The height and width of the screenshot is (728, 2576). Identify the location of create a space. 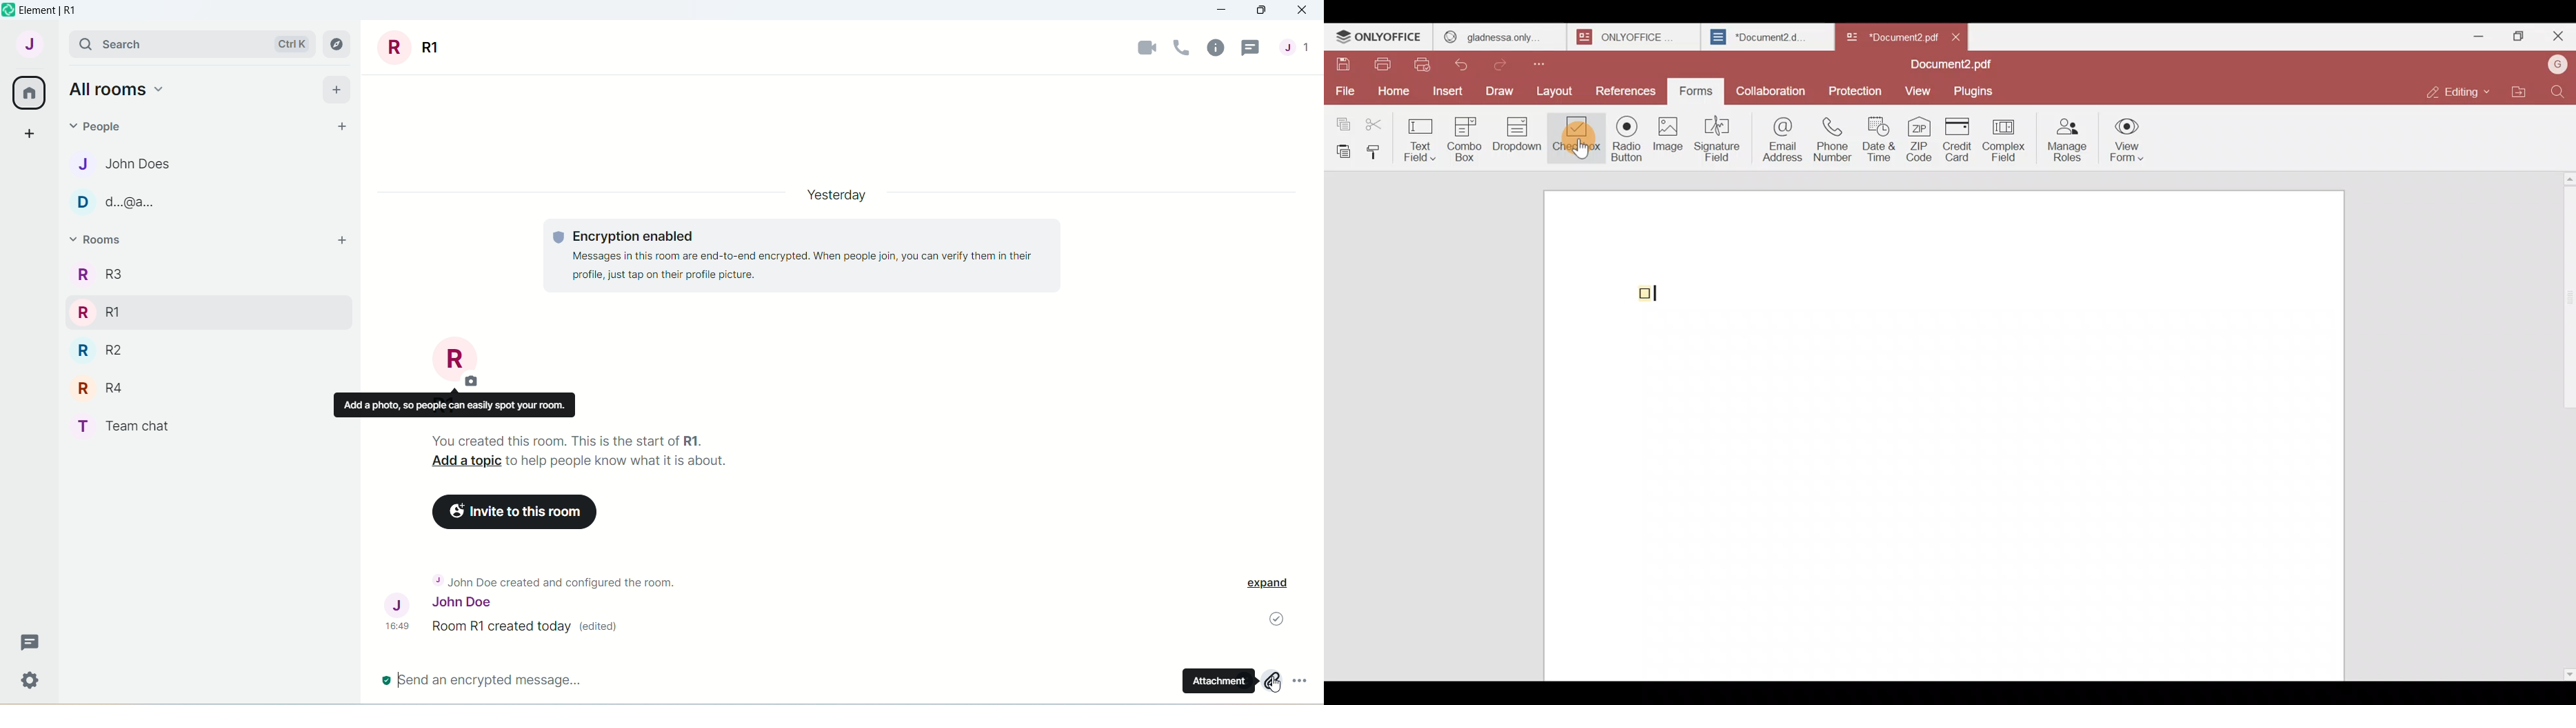
(31, 132).